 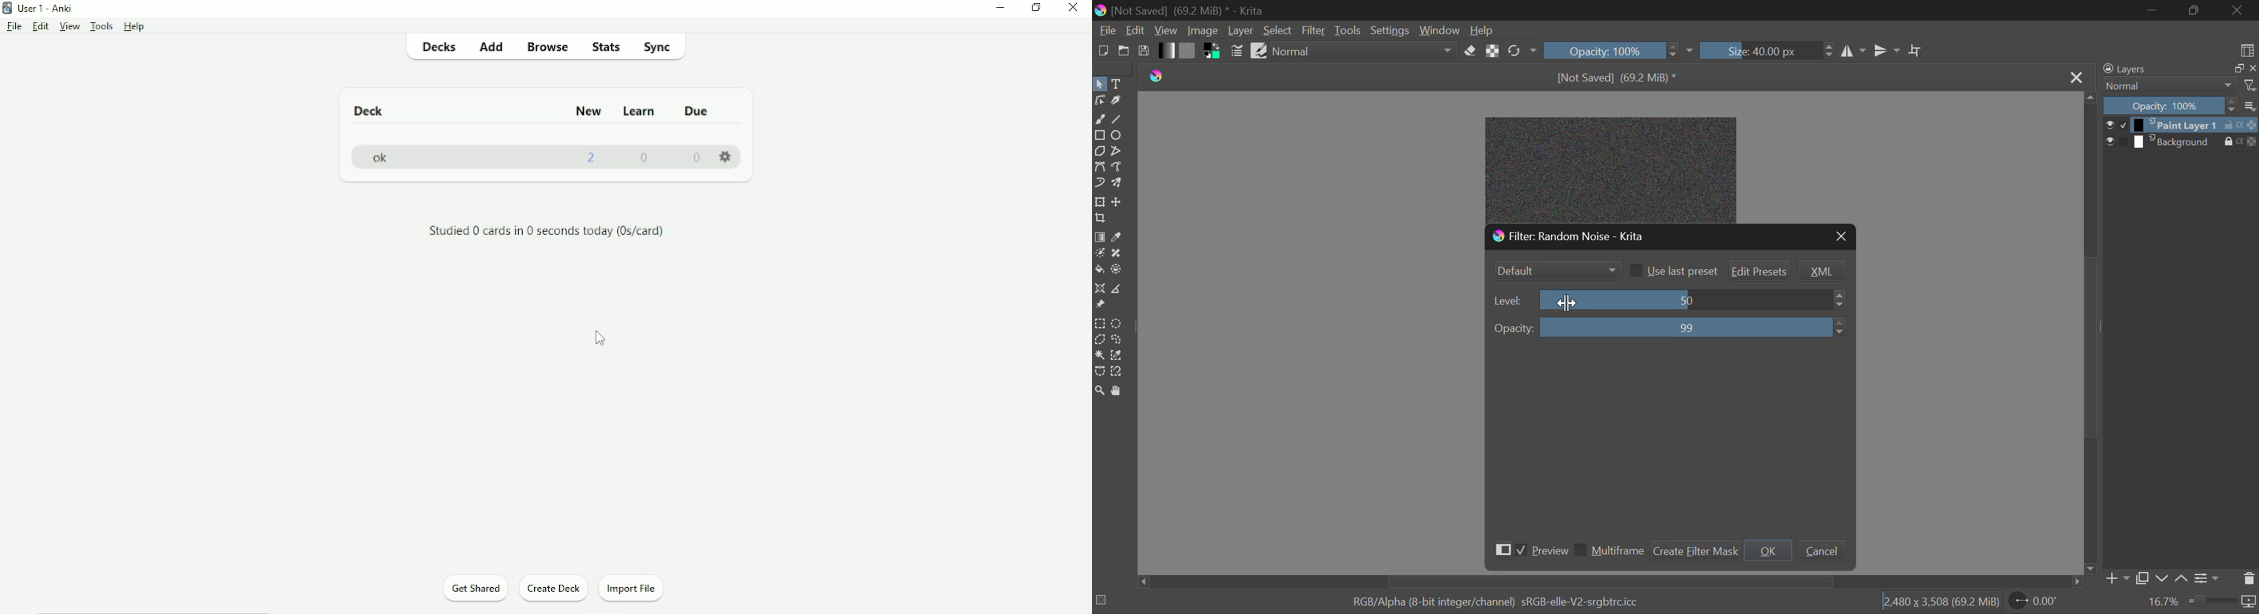 I want to click on Deck, so click(x=367, y=111).